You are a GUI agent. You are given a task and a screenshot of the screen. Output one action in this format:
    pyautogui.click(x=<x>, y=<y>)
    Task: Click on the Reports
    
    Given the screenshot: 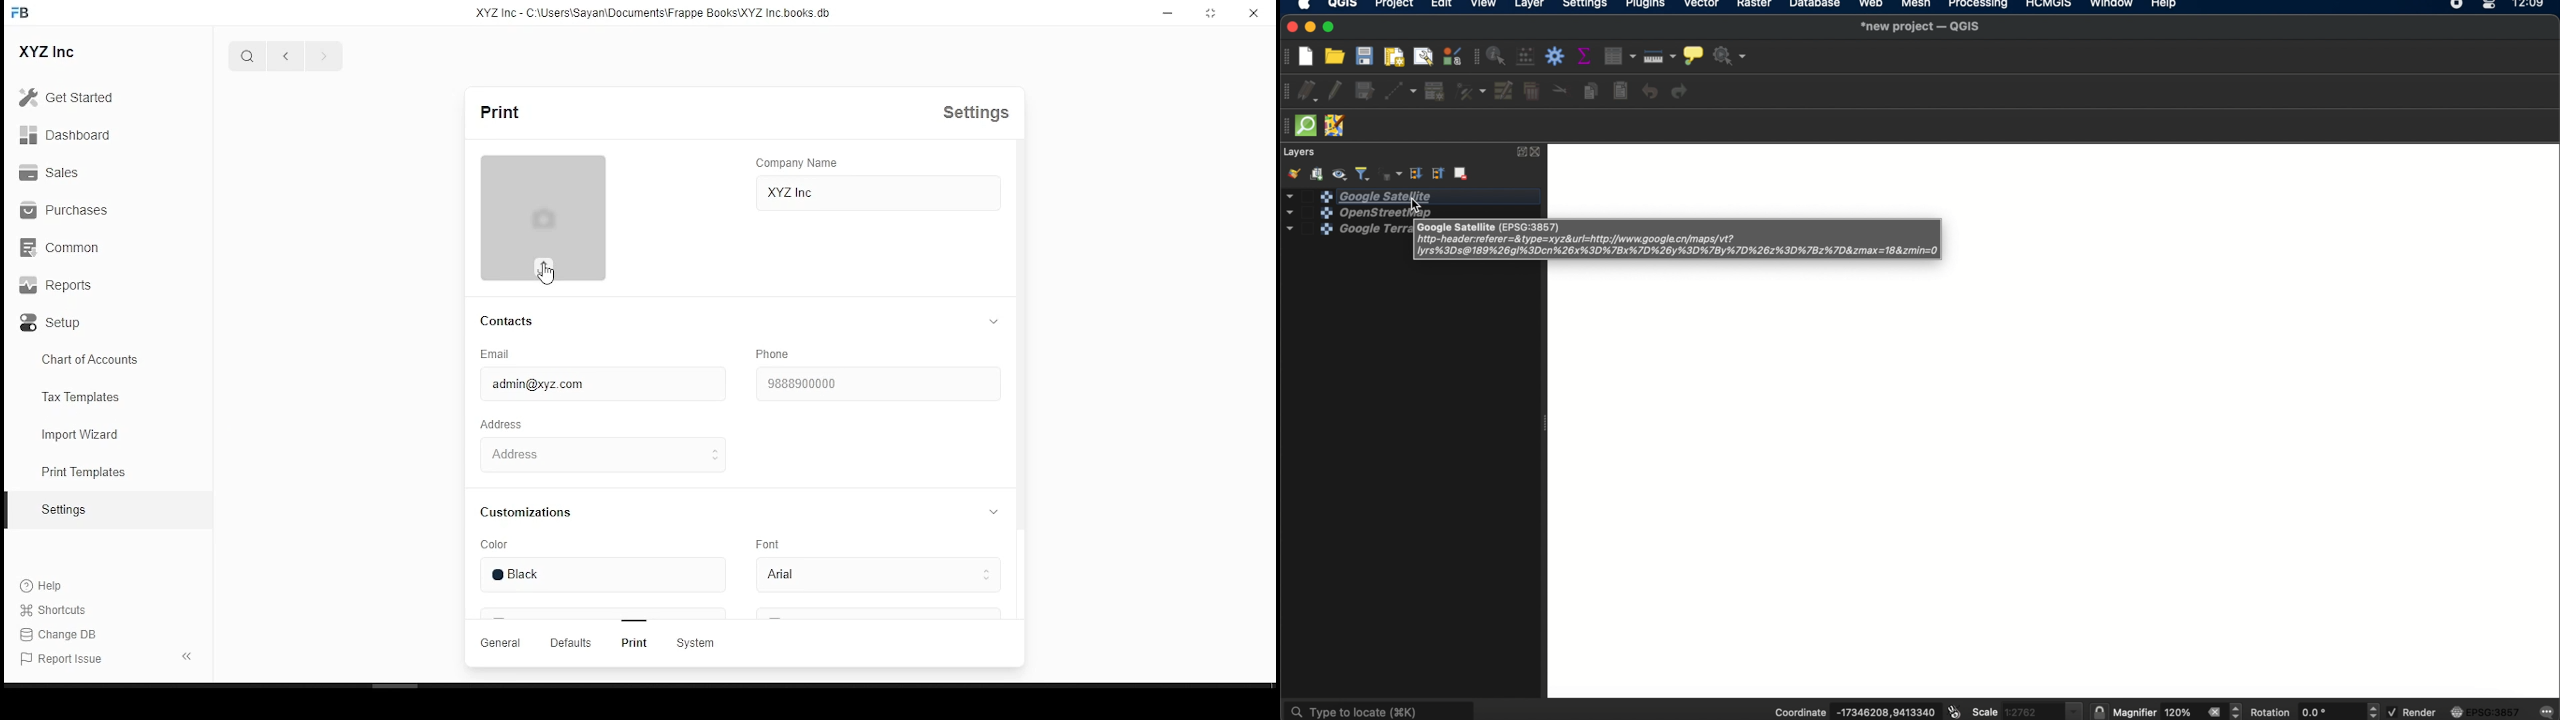 What is the action you would take?
    pyautogui.click(x=54, y=285)
    